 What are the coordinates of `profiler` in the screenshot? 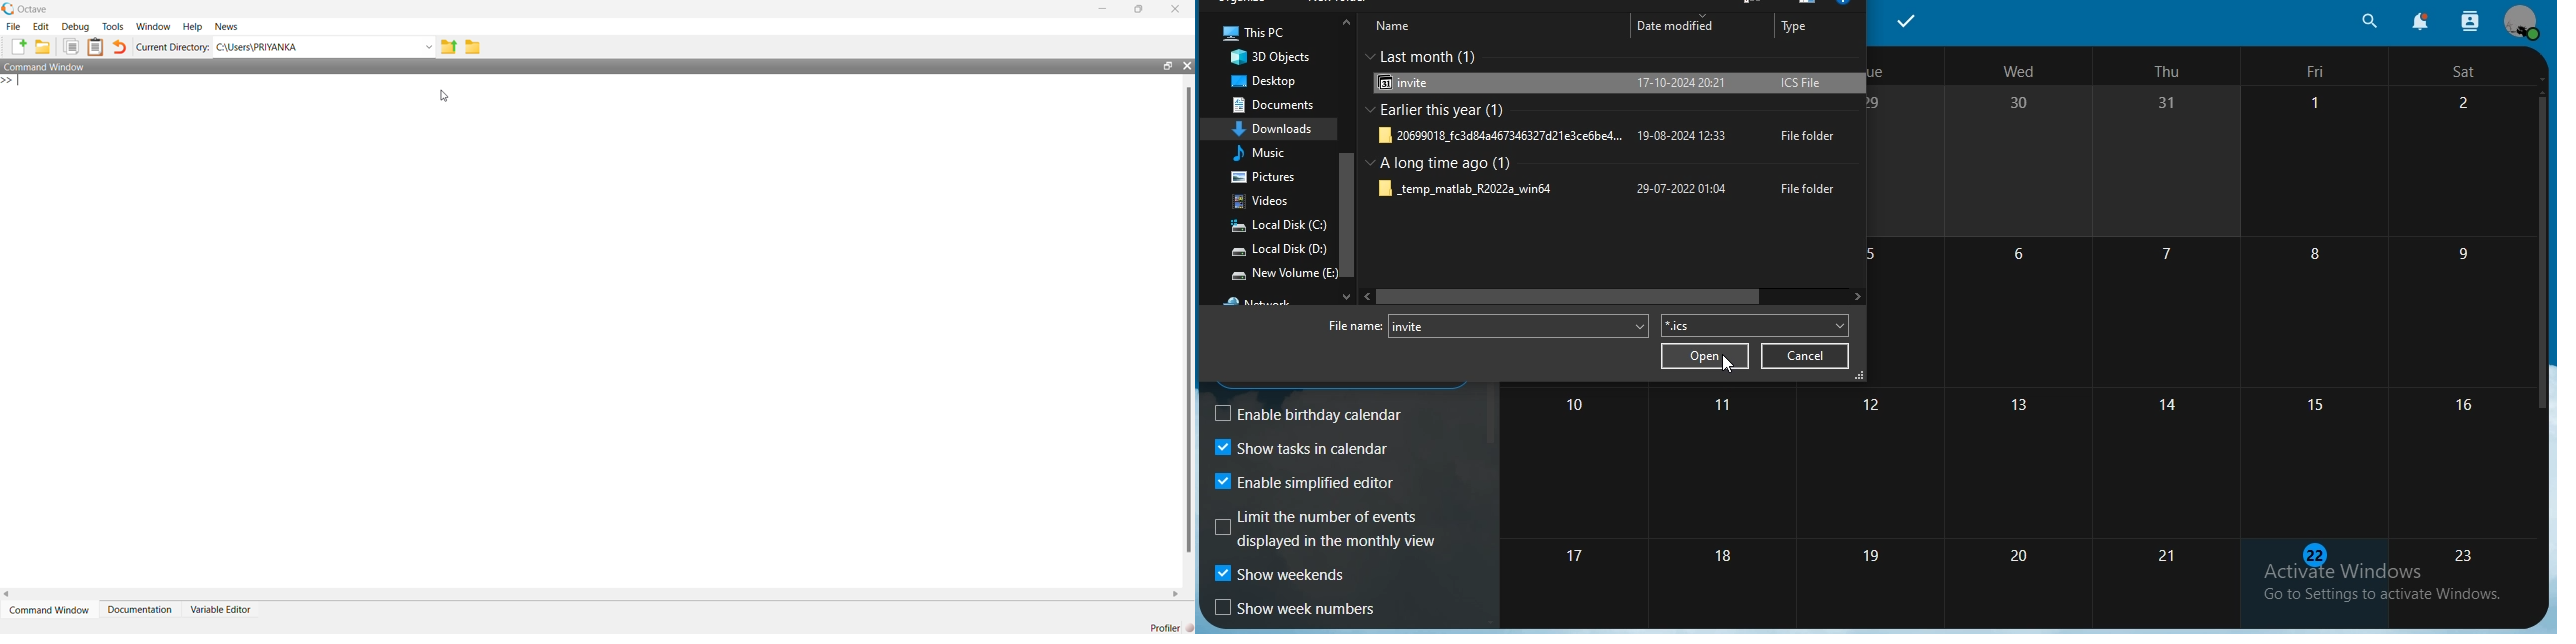 It's located at (1168, 628).